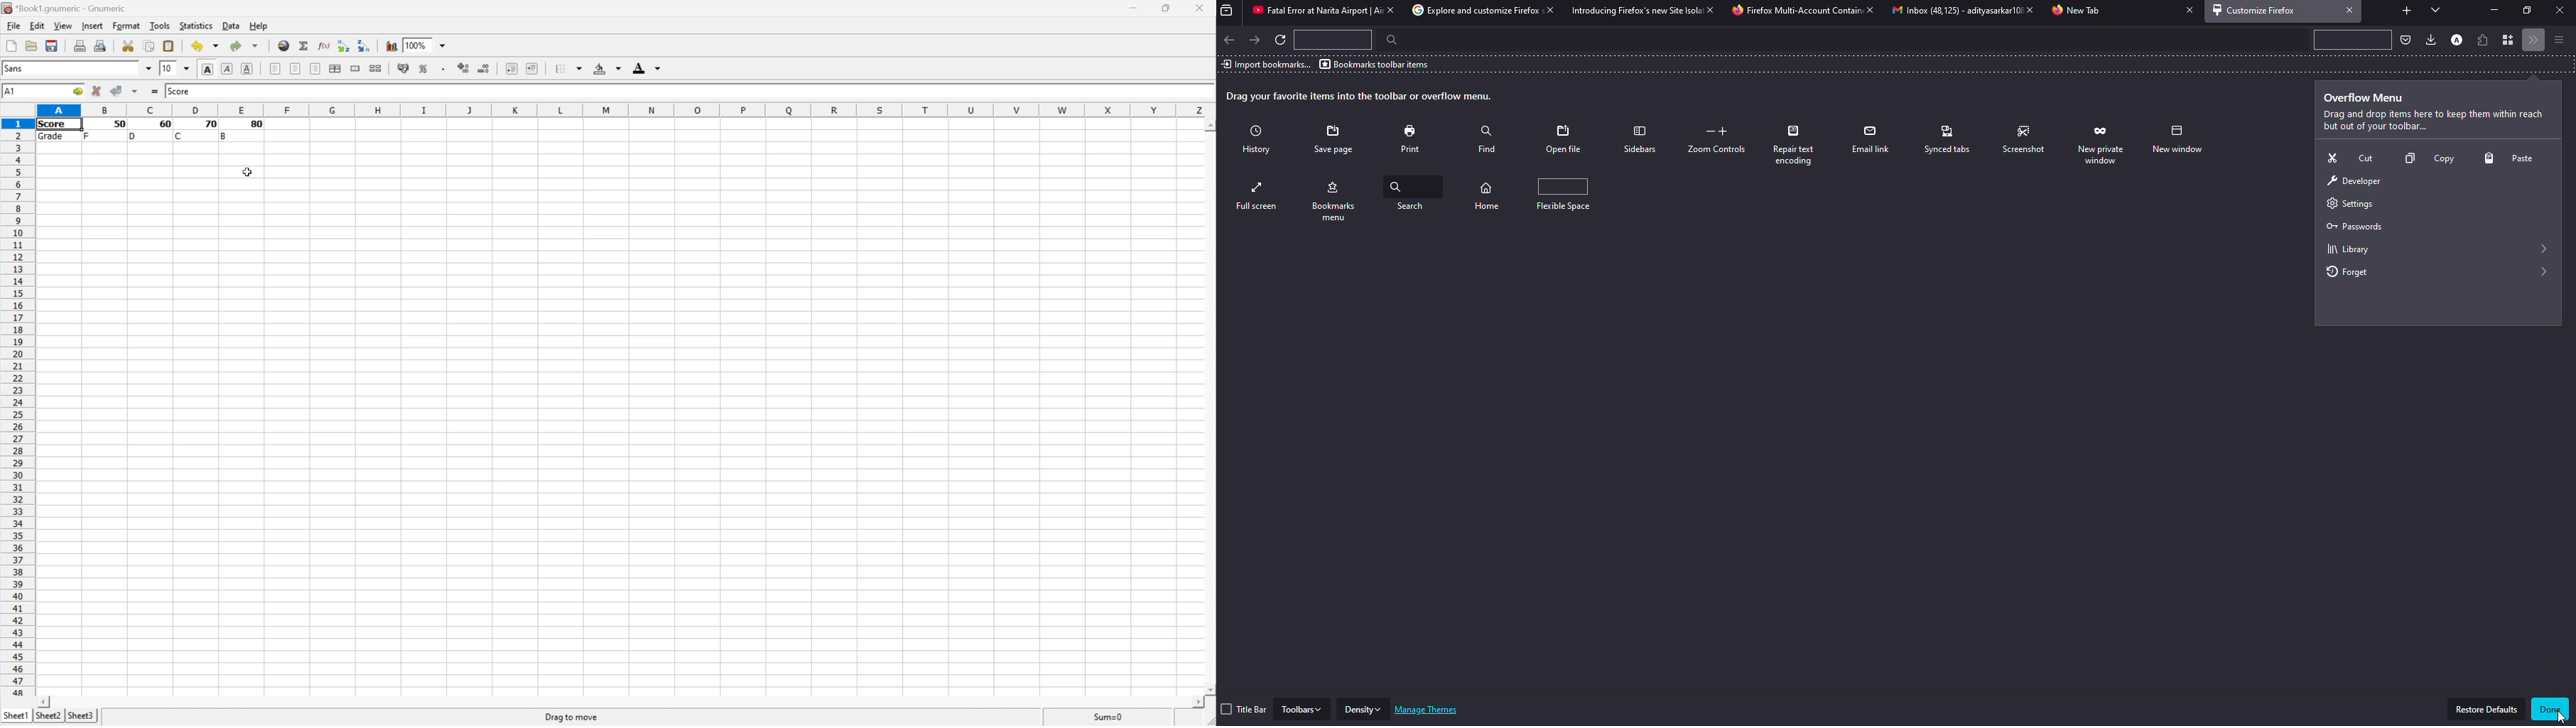  What do you see at coordinates (2025, 10) in the screenshot?
I see `close` at bounding box center [2025, 10].